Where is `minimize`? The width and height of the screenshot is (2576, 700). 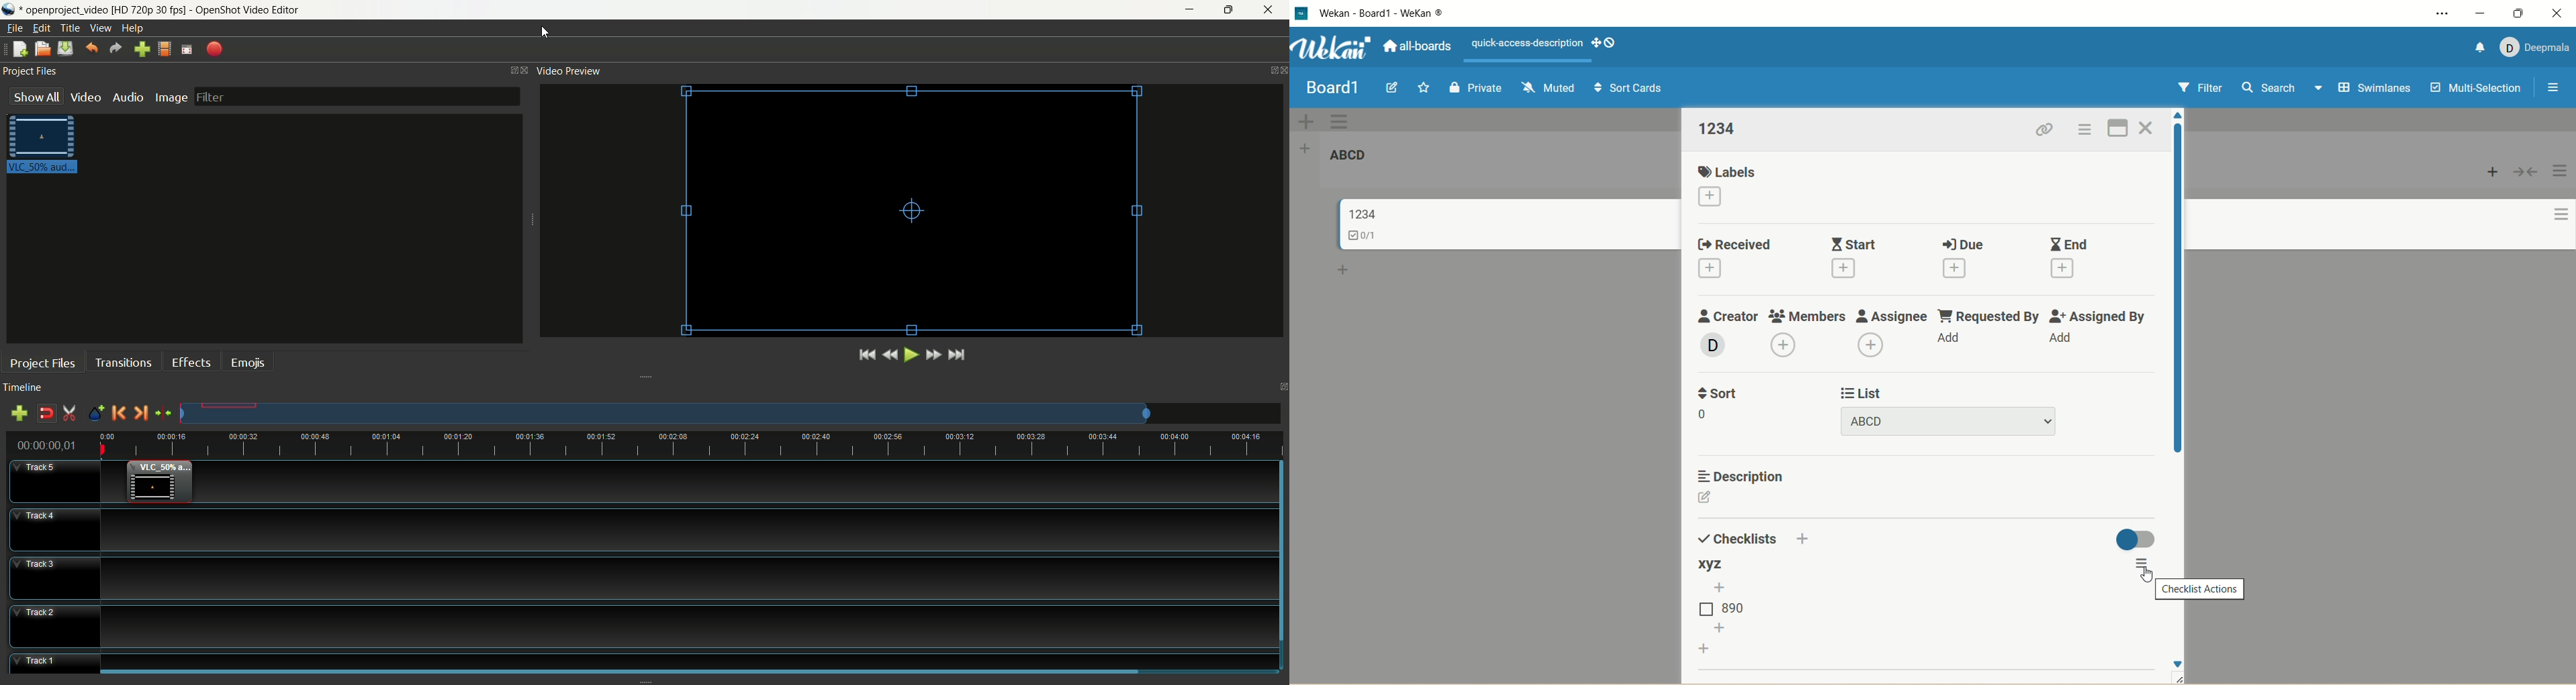
minimize is located at coordinates (2481, 14).